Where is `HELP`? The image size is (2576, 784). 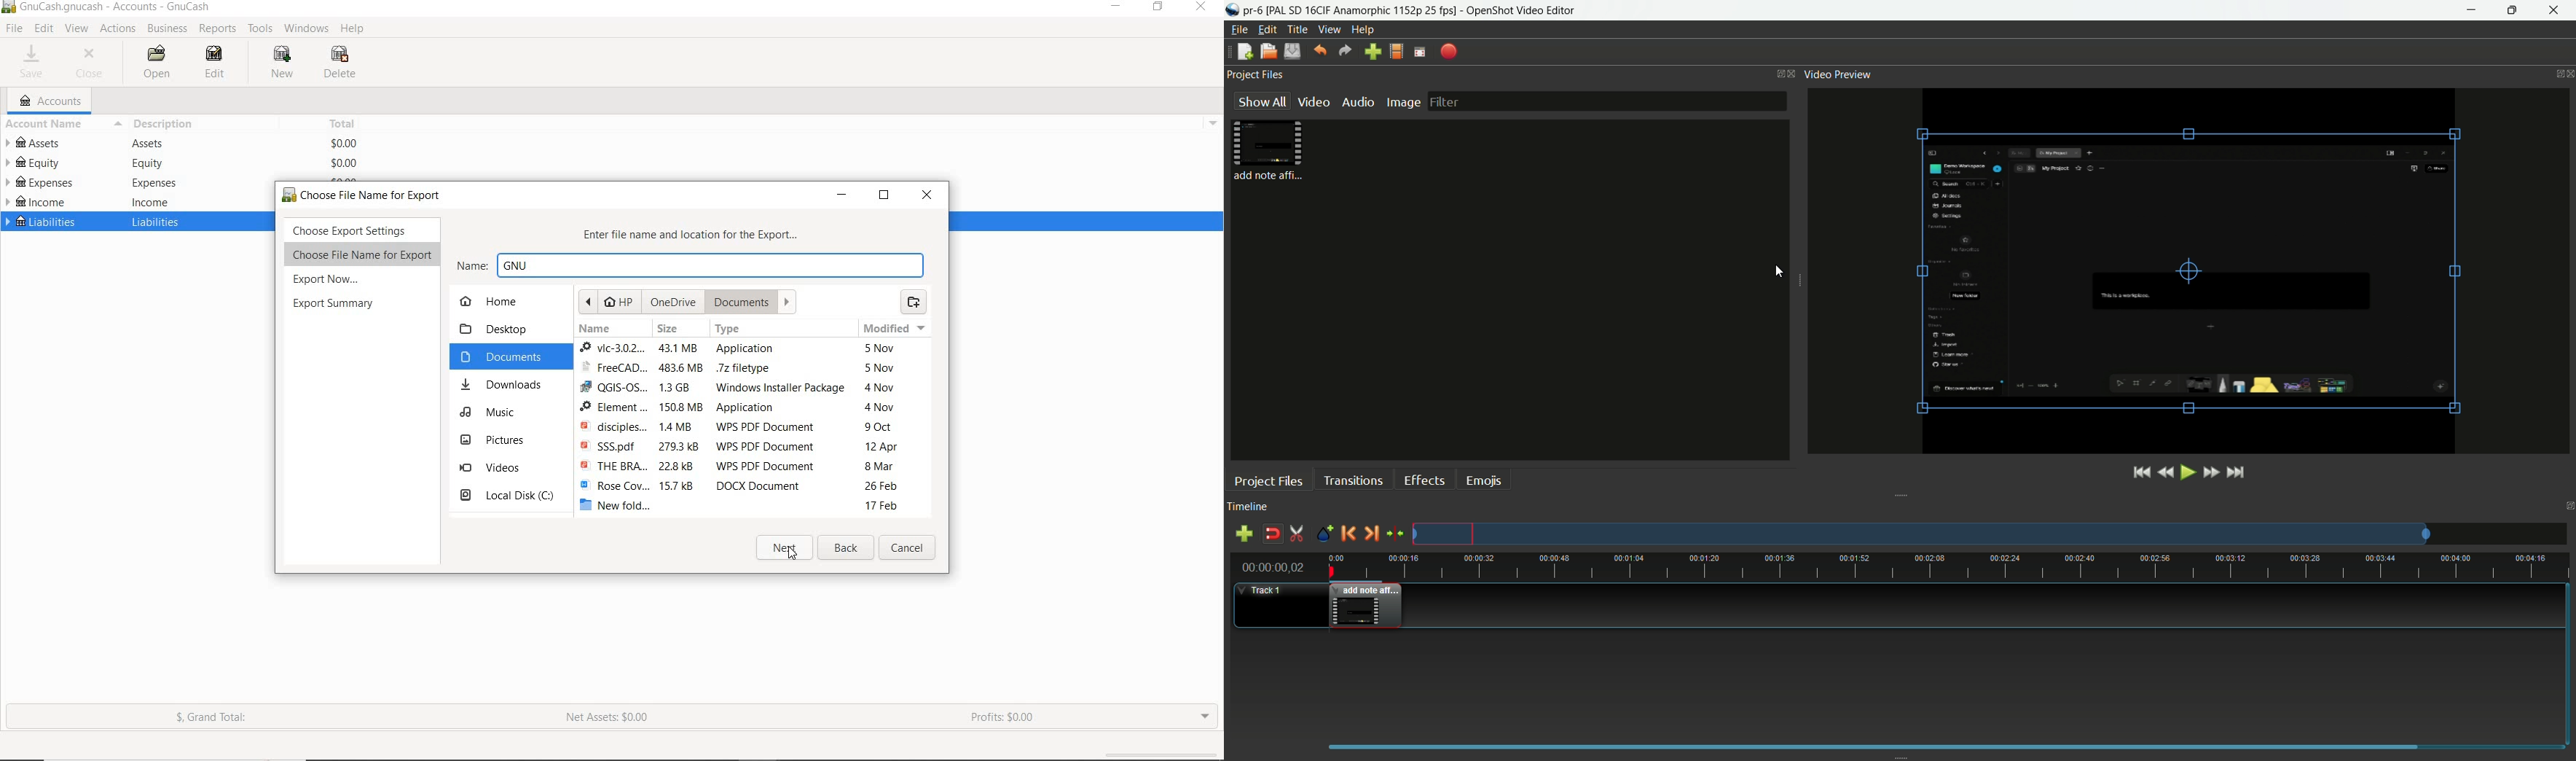
HELP is located at coordinates (353, 29).